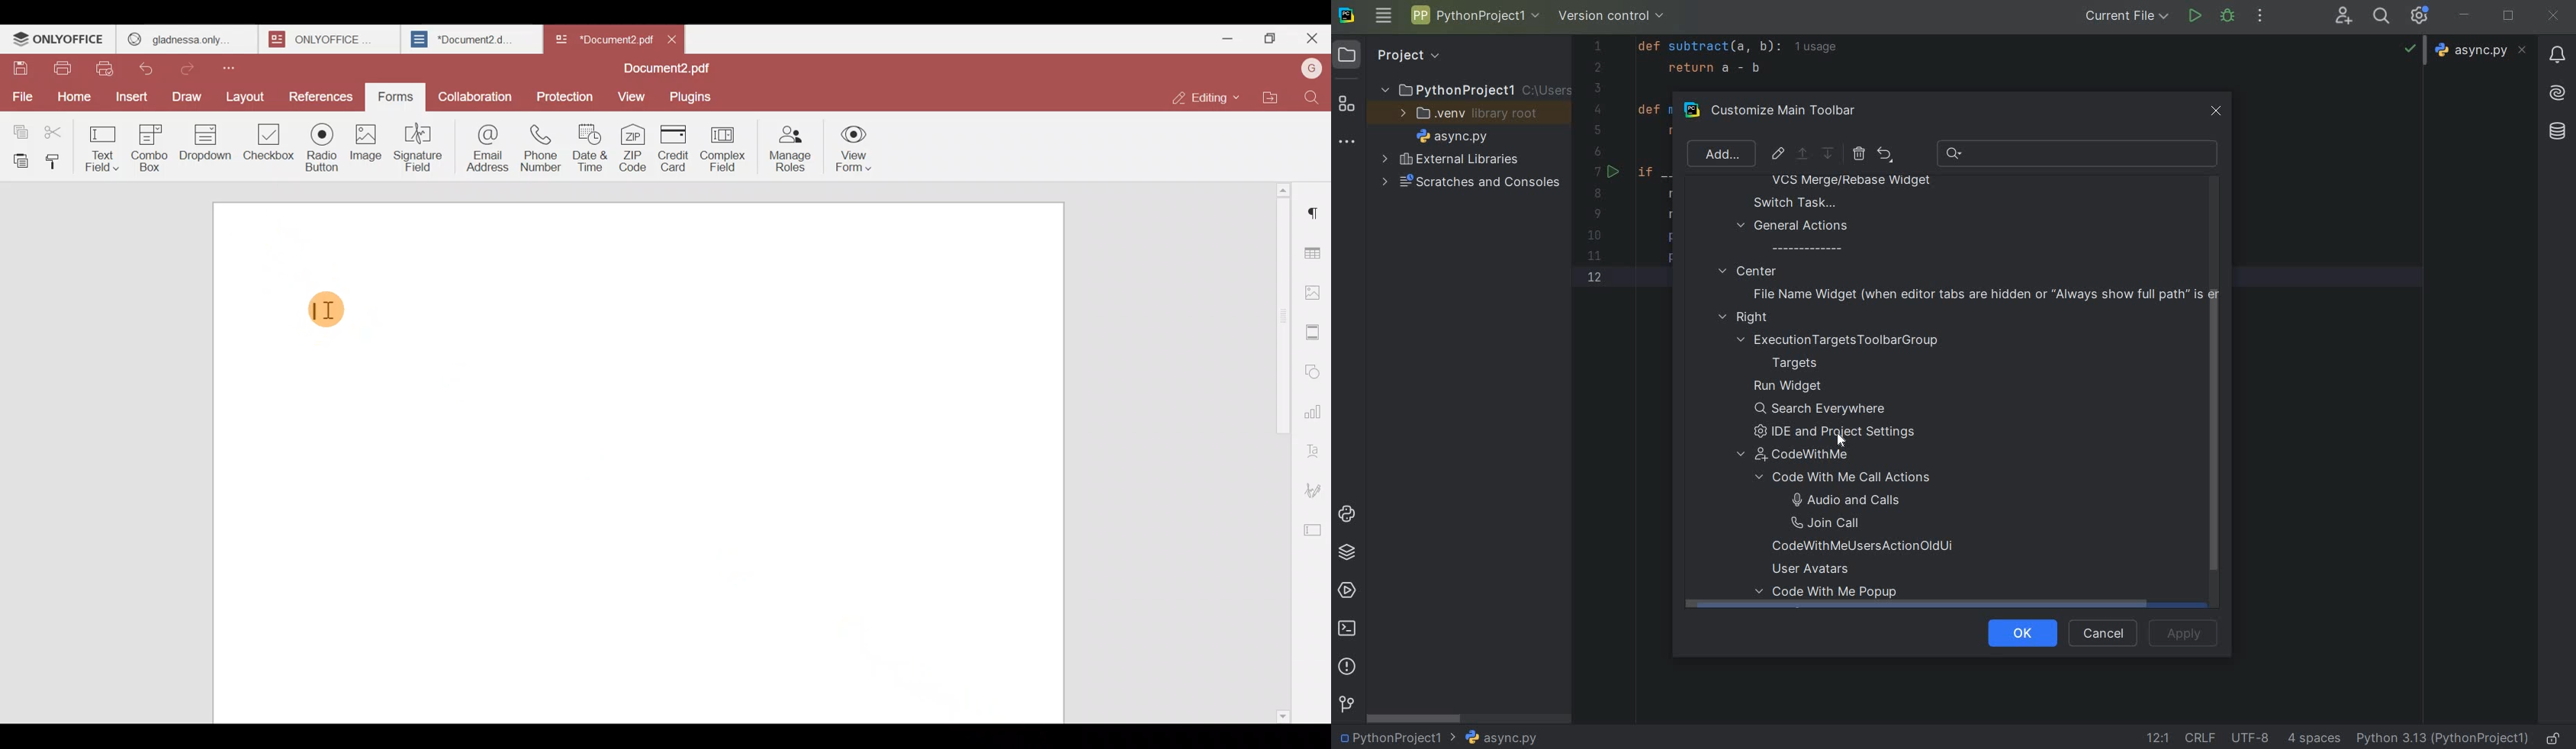  Describe the element at coordinates (422, 146) in the screenshot. I see `Signature field` at that location.